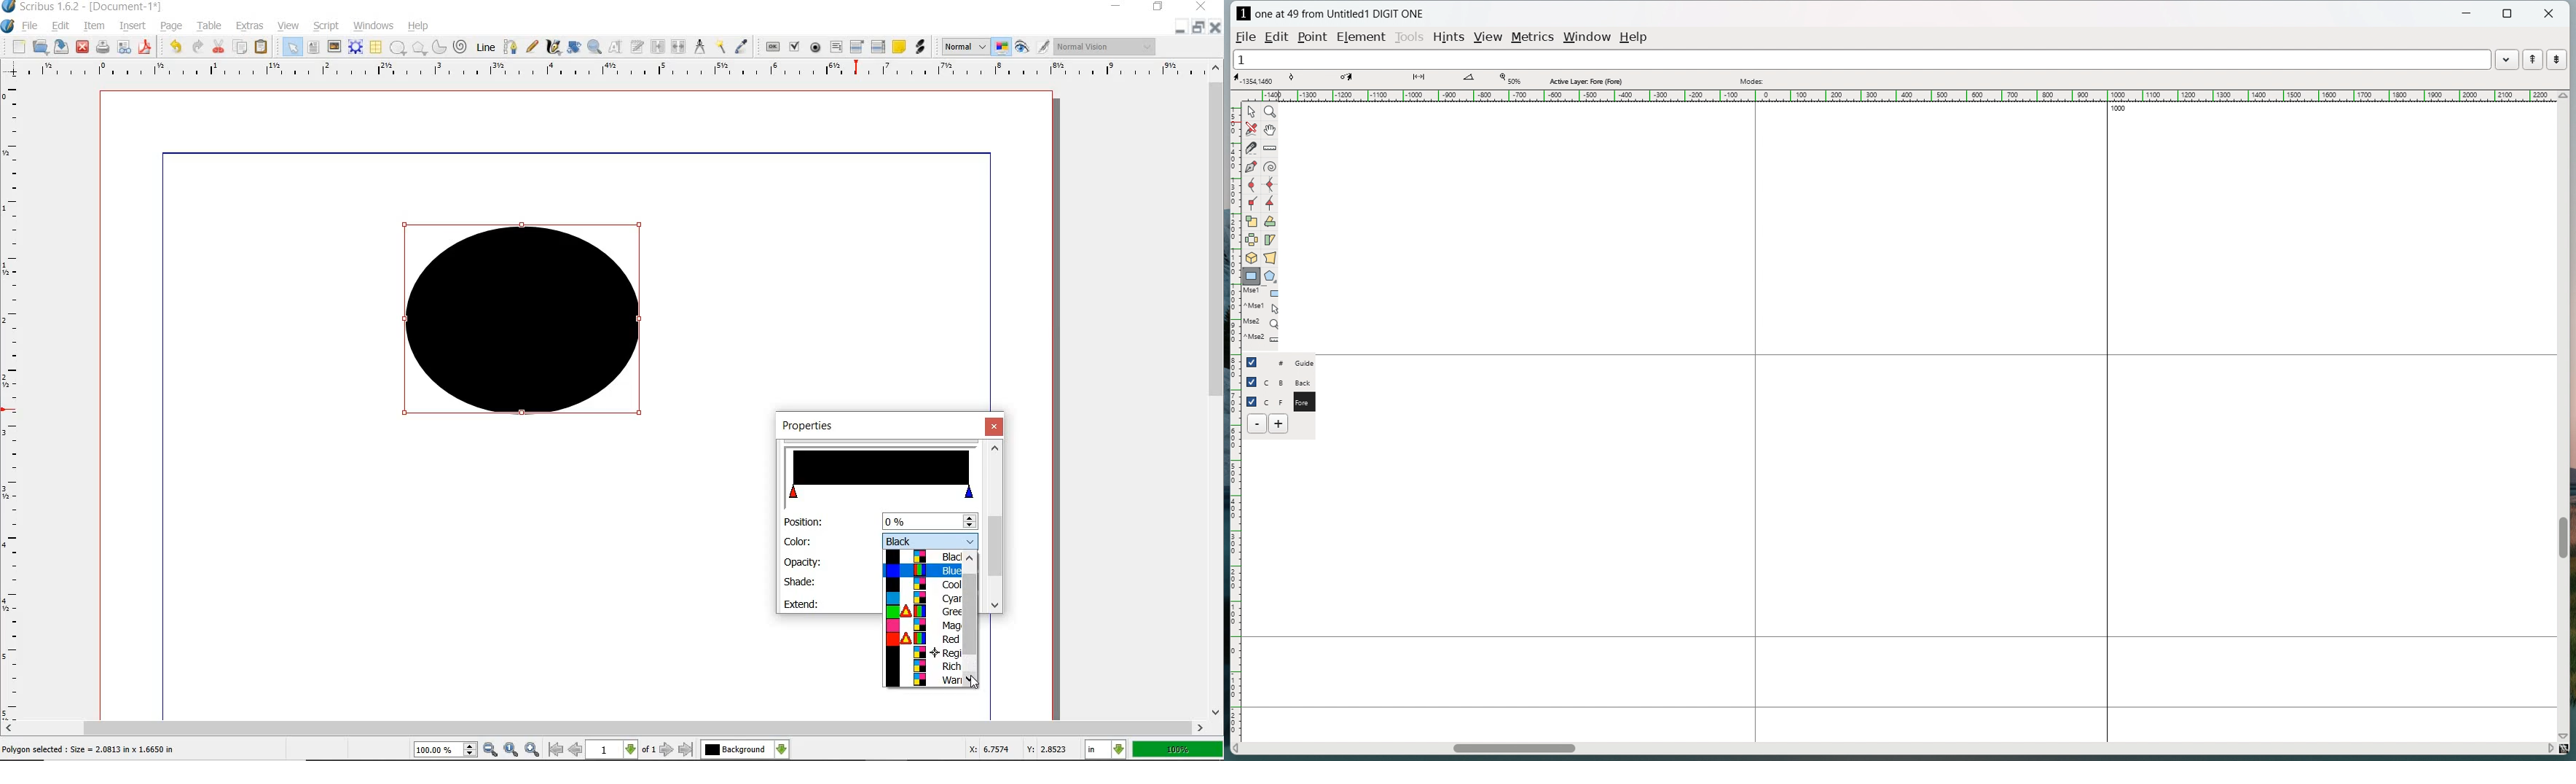  Describe the element at coordinates (2507, 58) in the screenshot. I see `word list` at that location.